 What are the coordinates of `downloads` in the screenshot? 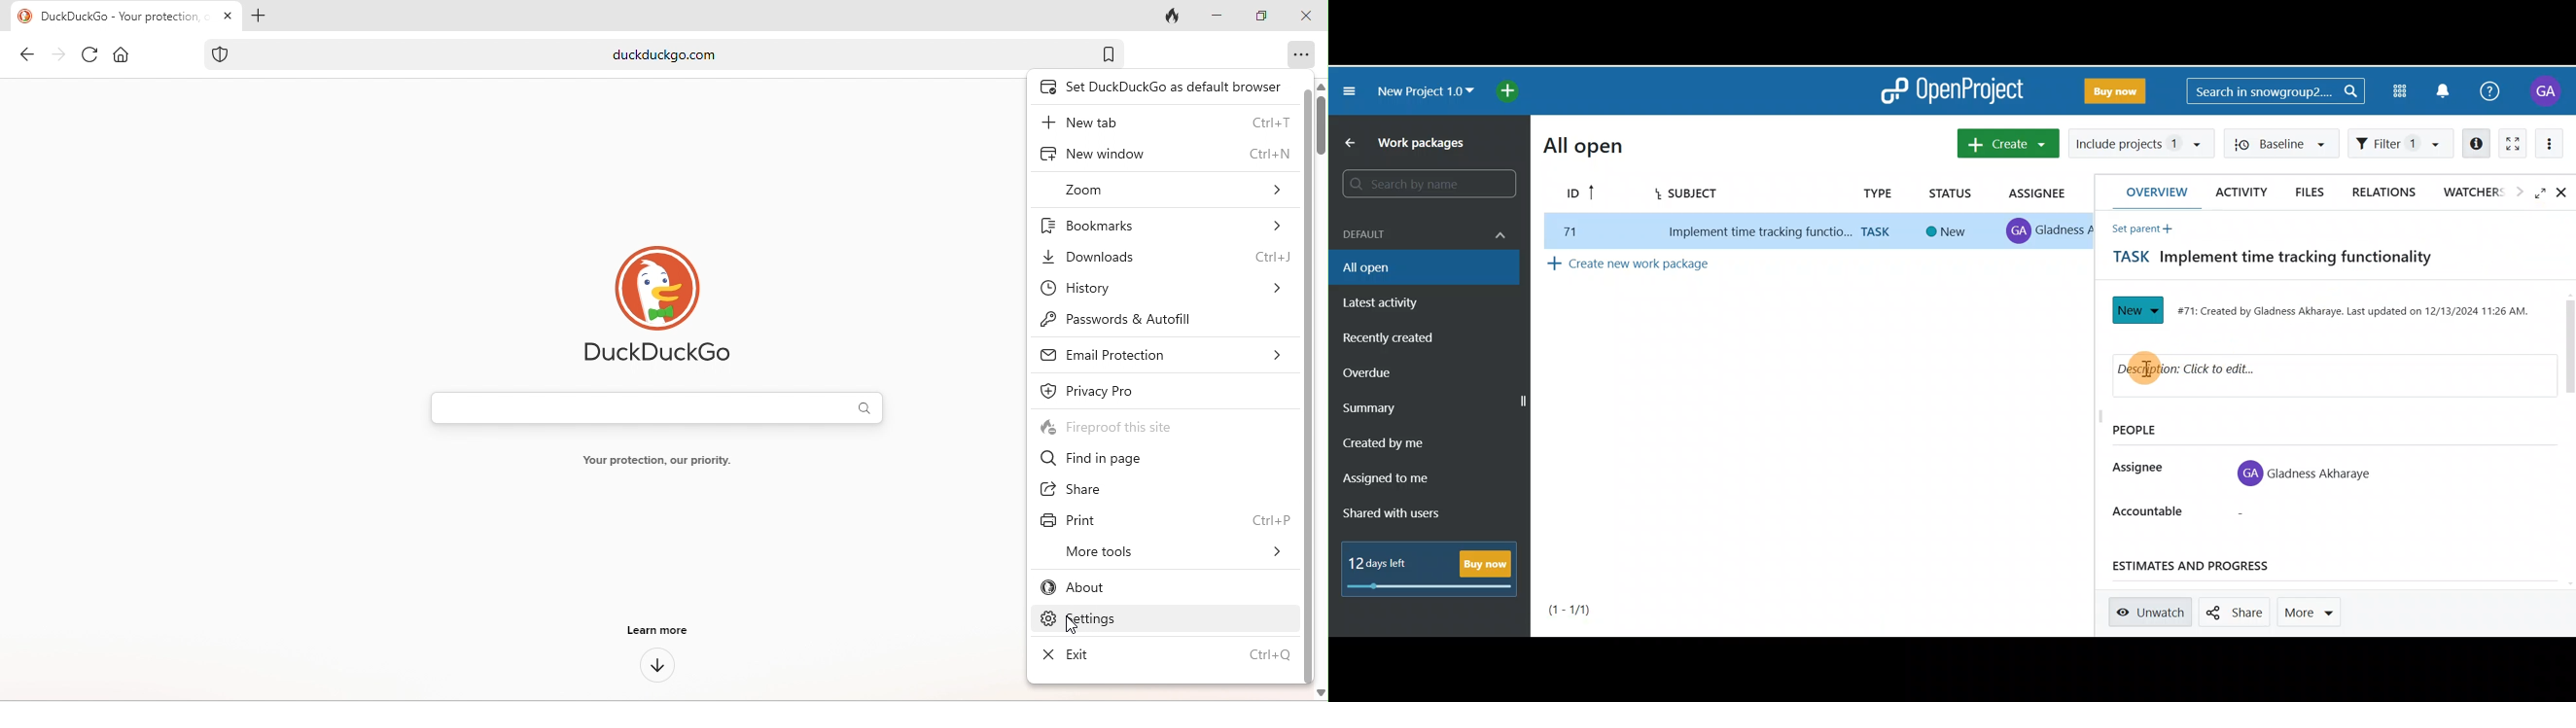 It's located at (1168, 257).